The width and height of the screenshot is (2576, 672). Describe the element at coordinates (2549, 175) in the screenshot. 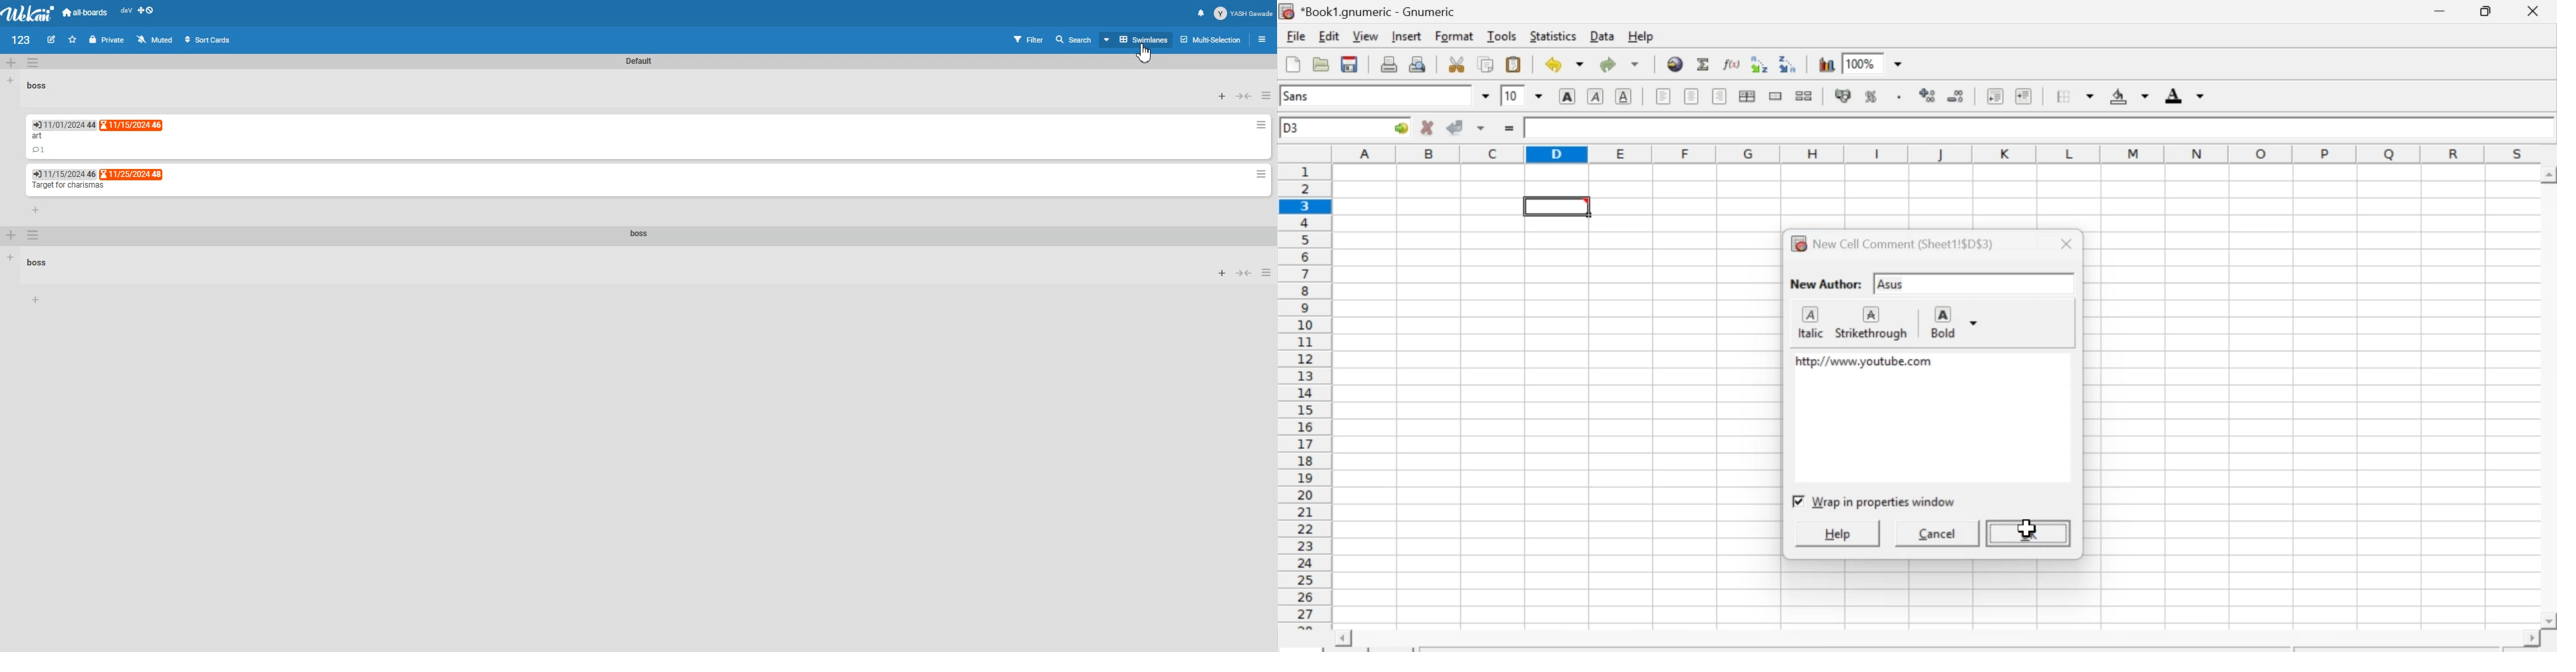

I see `scroll up` at that location.